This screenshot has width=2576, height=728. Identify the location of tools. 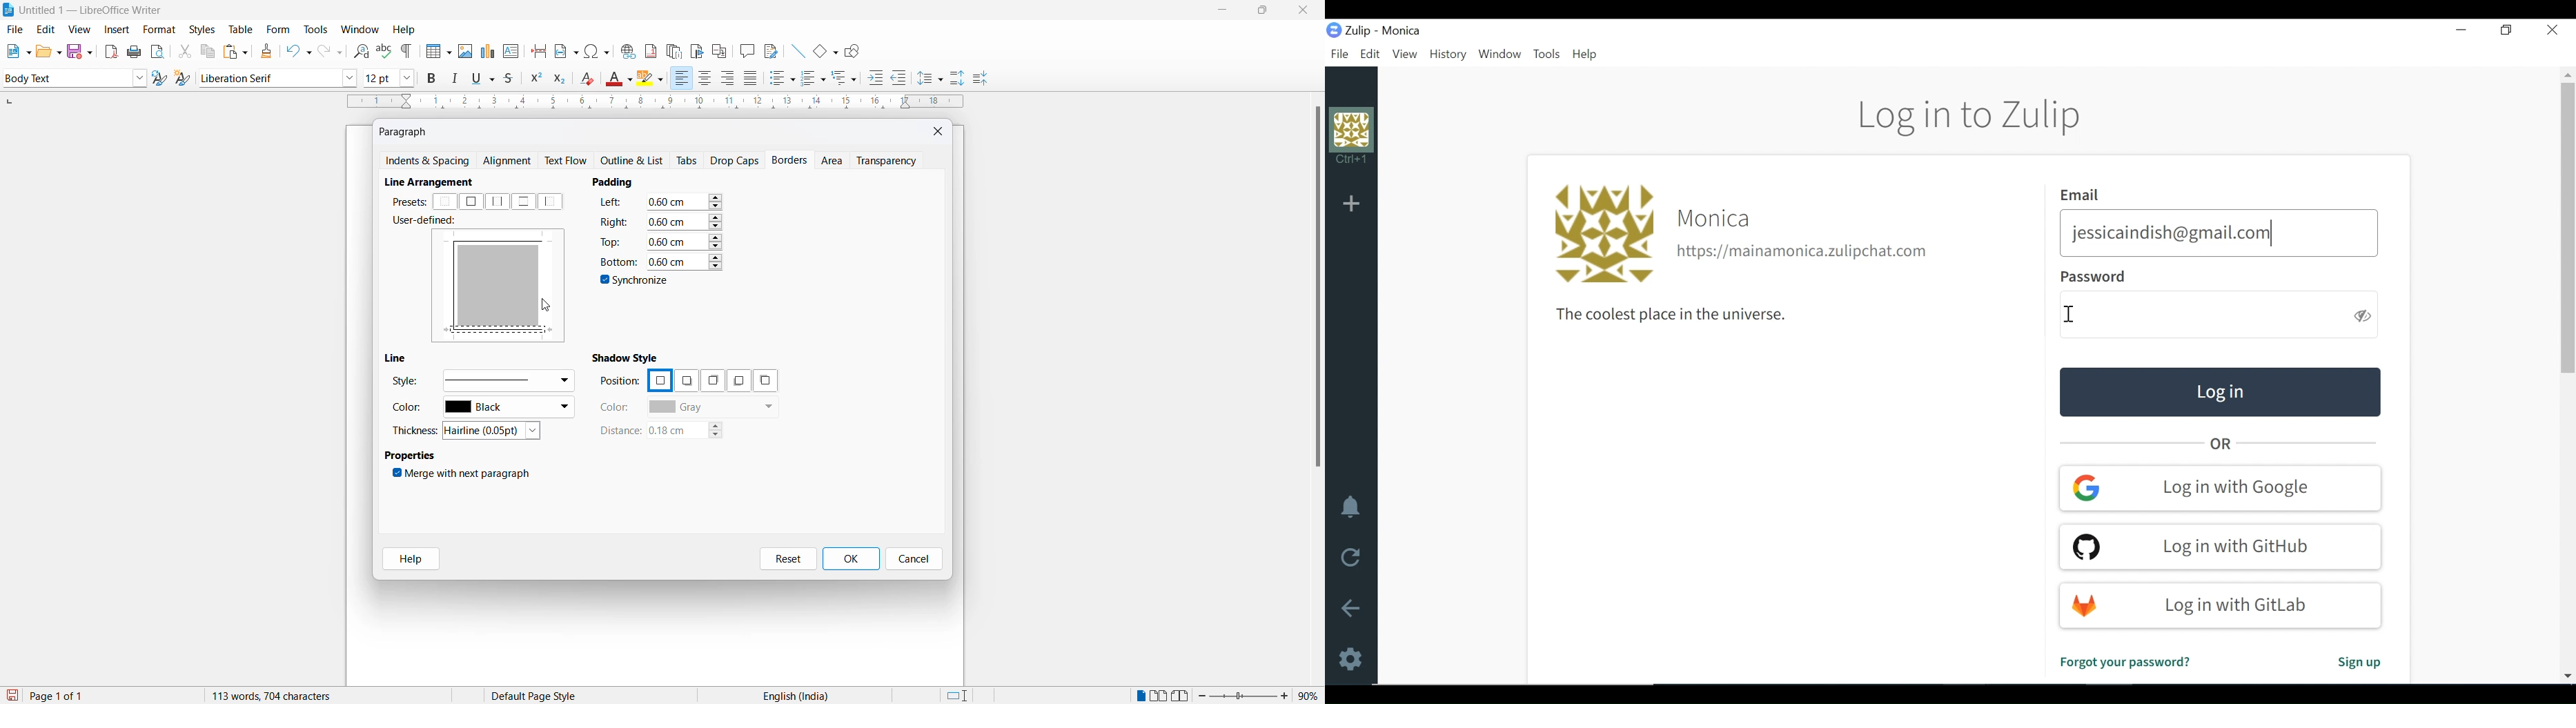
(315, 30).